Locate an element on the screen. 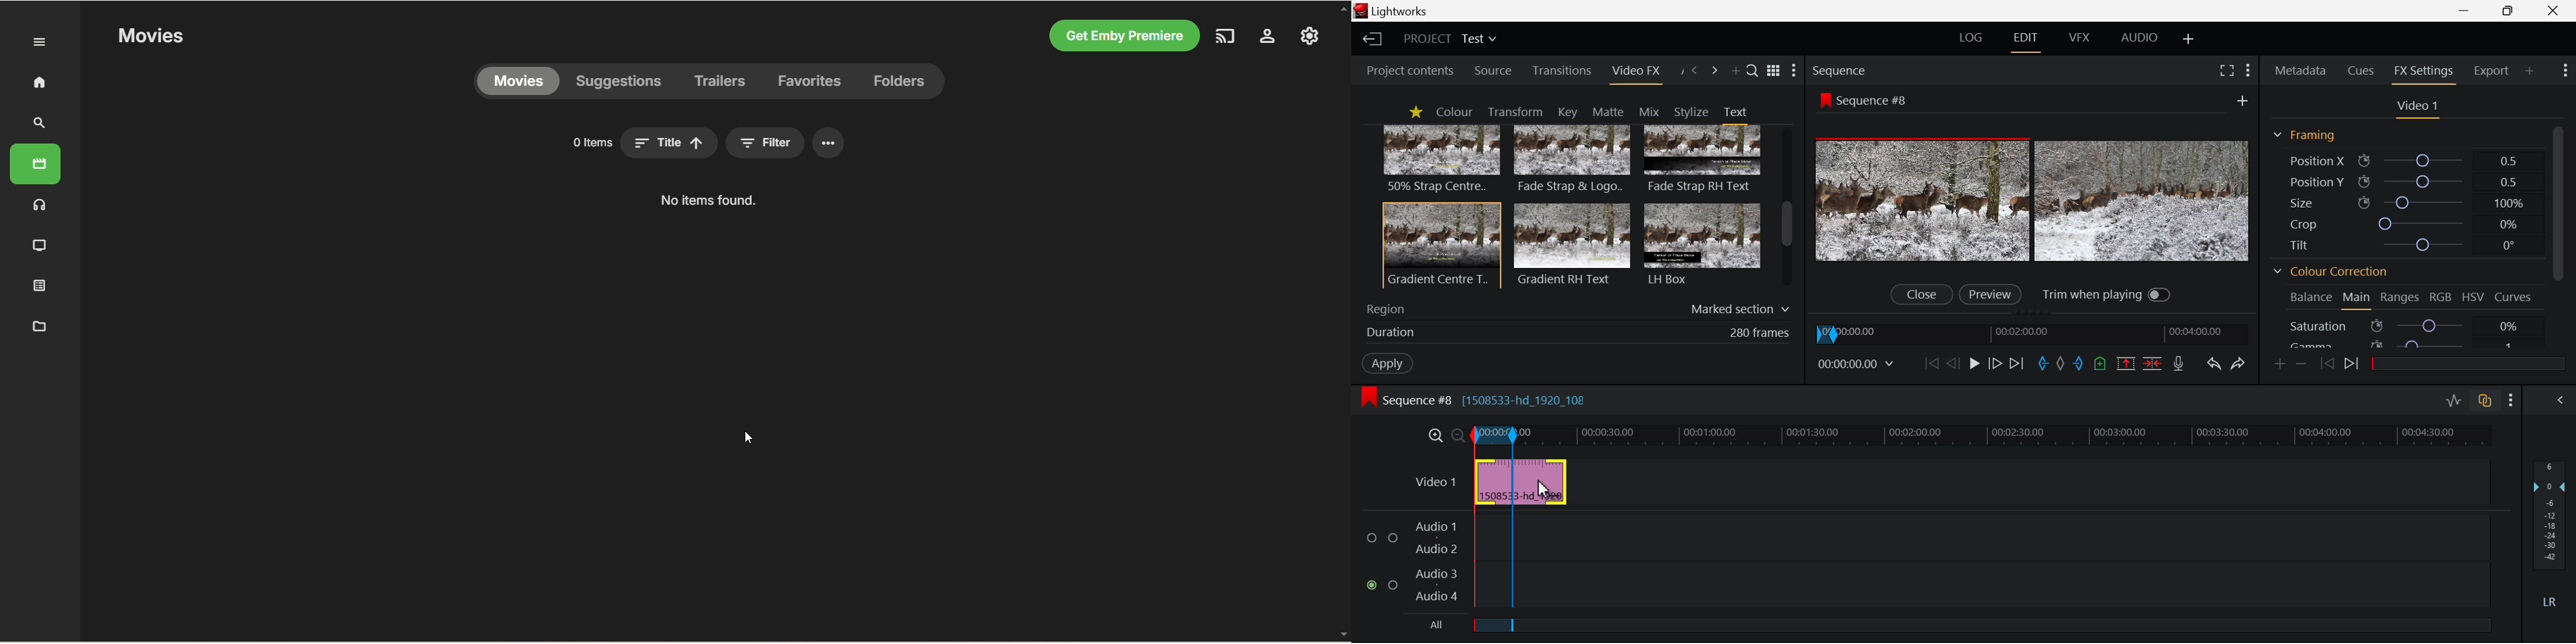 This screenshot has height=644, width=2576. Next Panel is located at coordinates (1714, 71).